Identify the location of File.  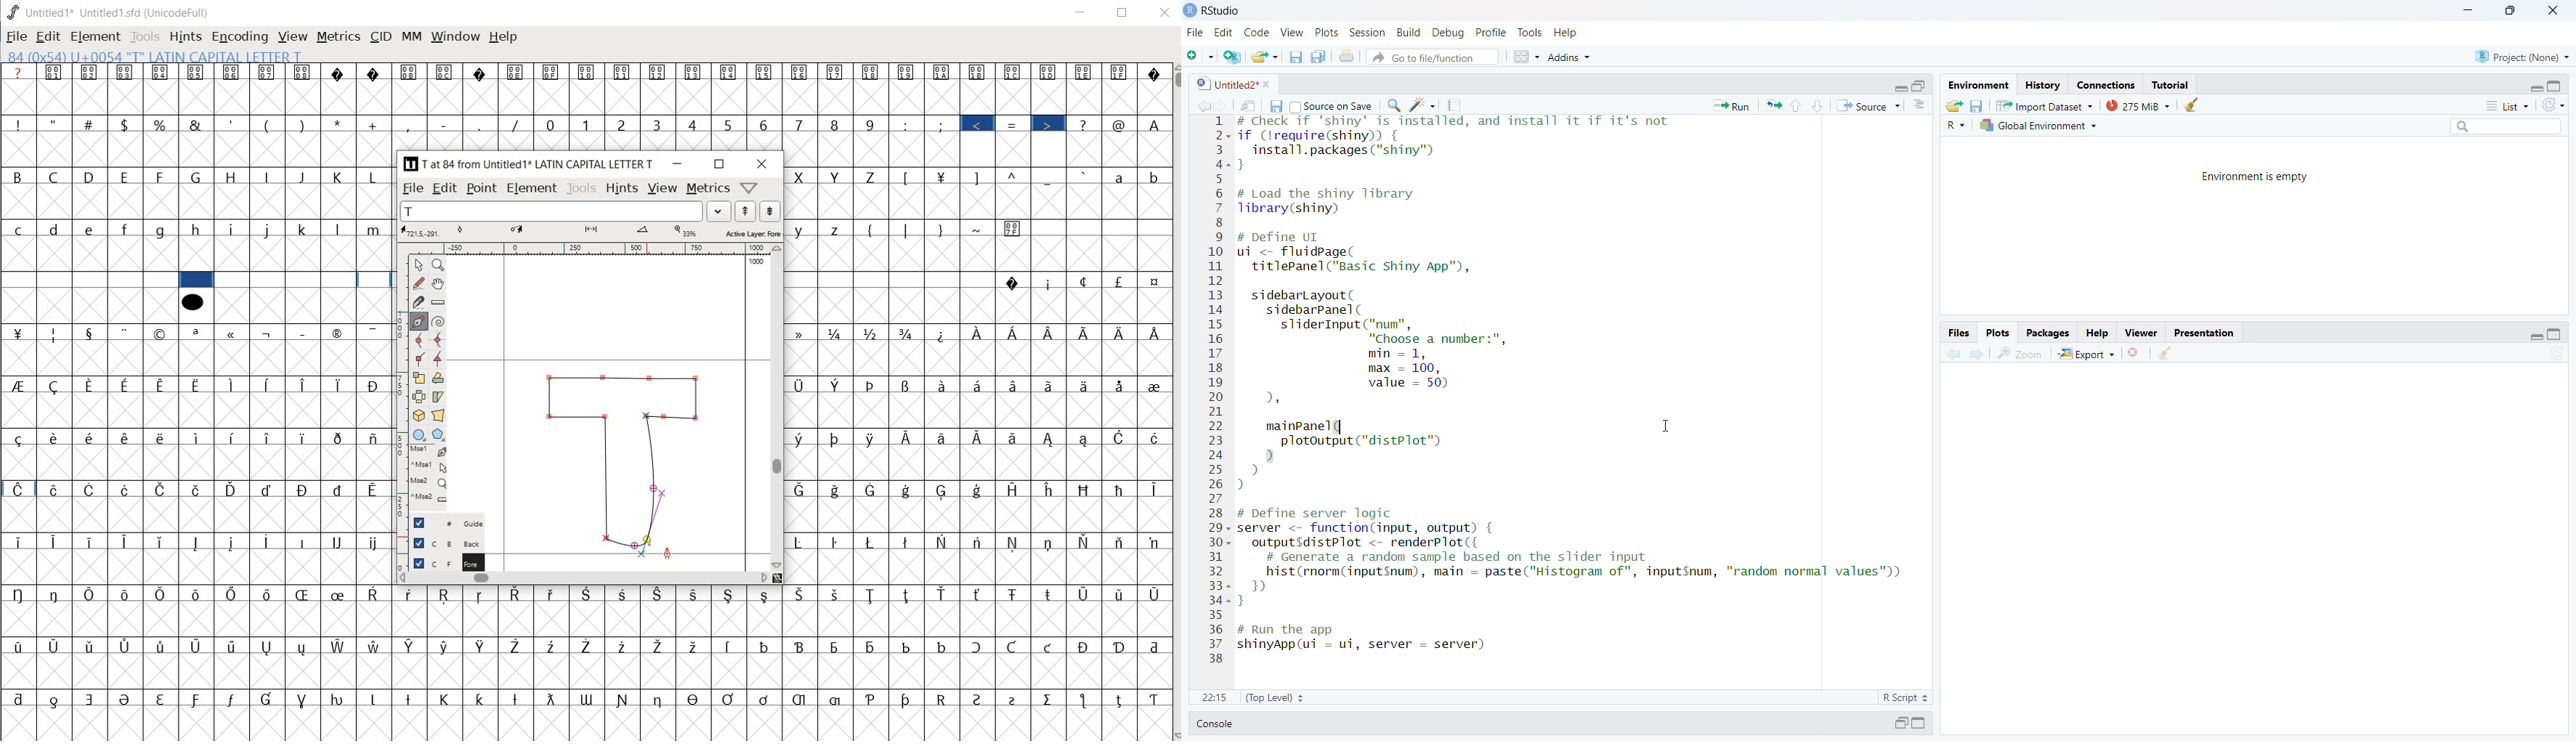
(1196, 32).